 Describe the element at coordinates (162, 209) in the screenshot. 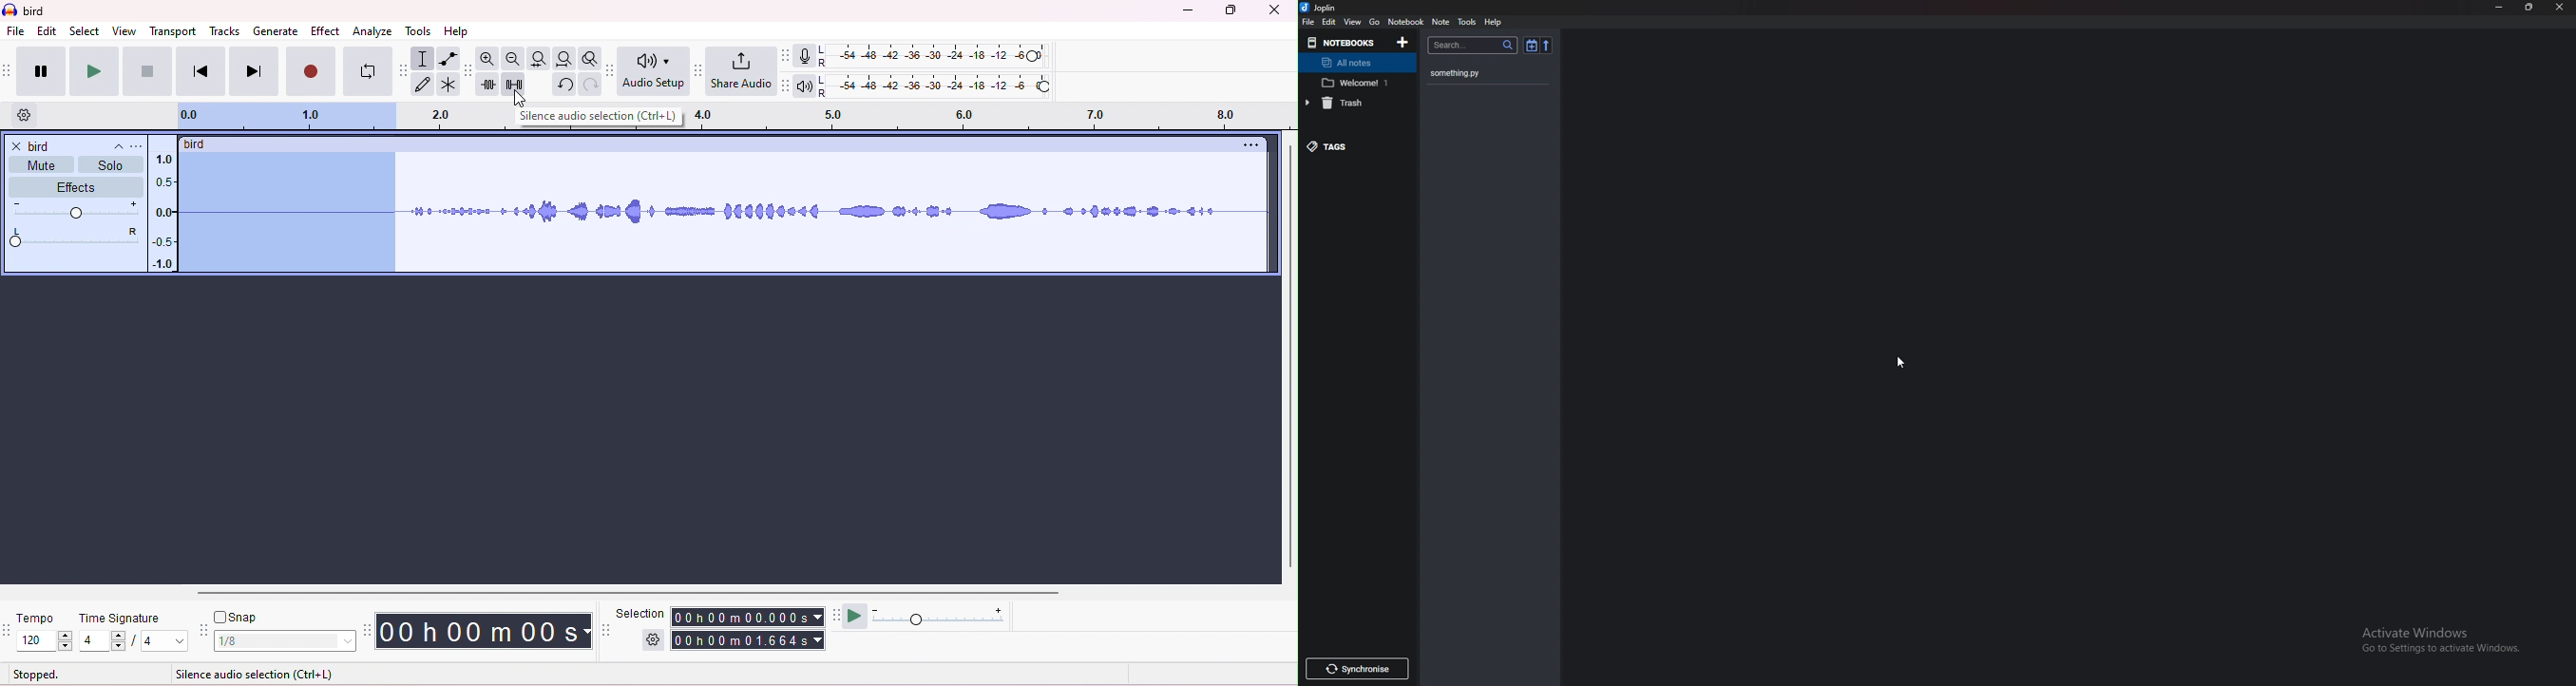

I see `amplitude` at that location.